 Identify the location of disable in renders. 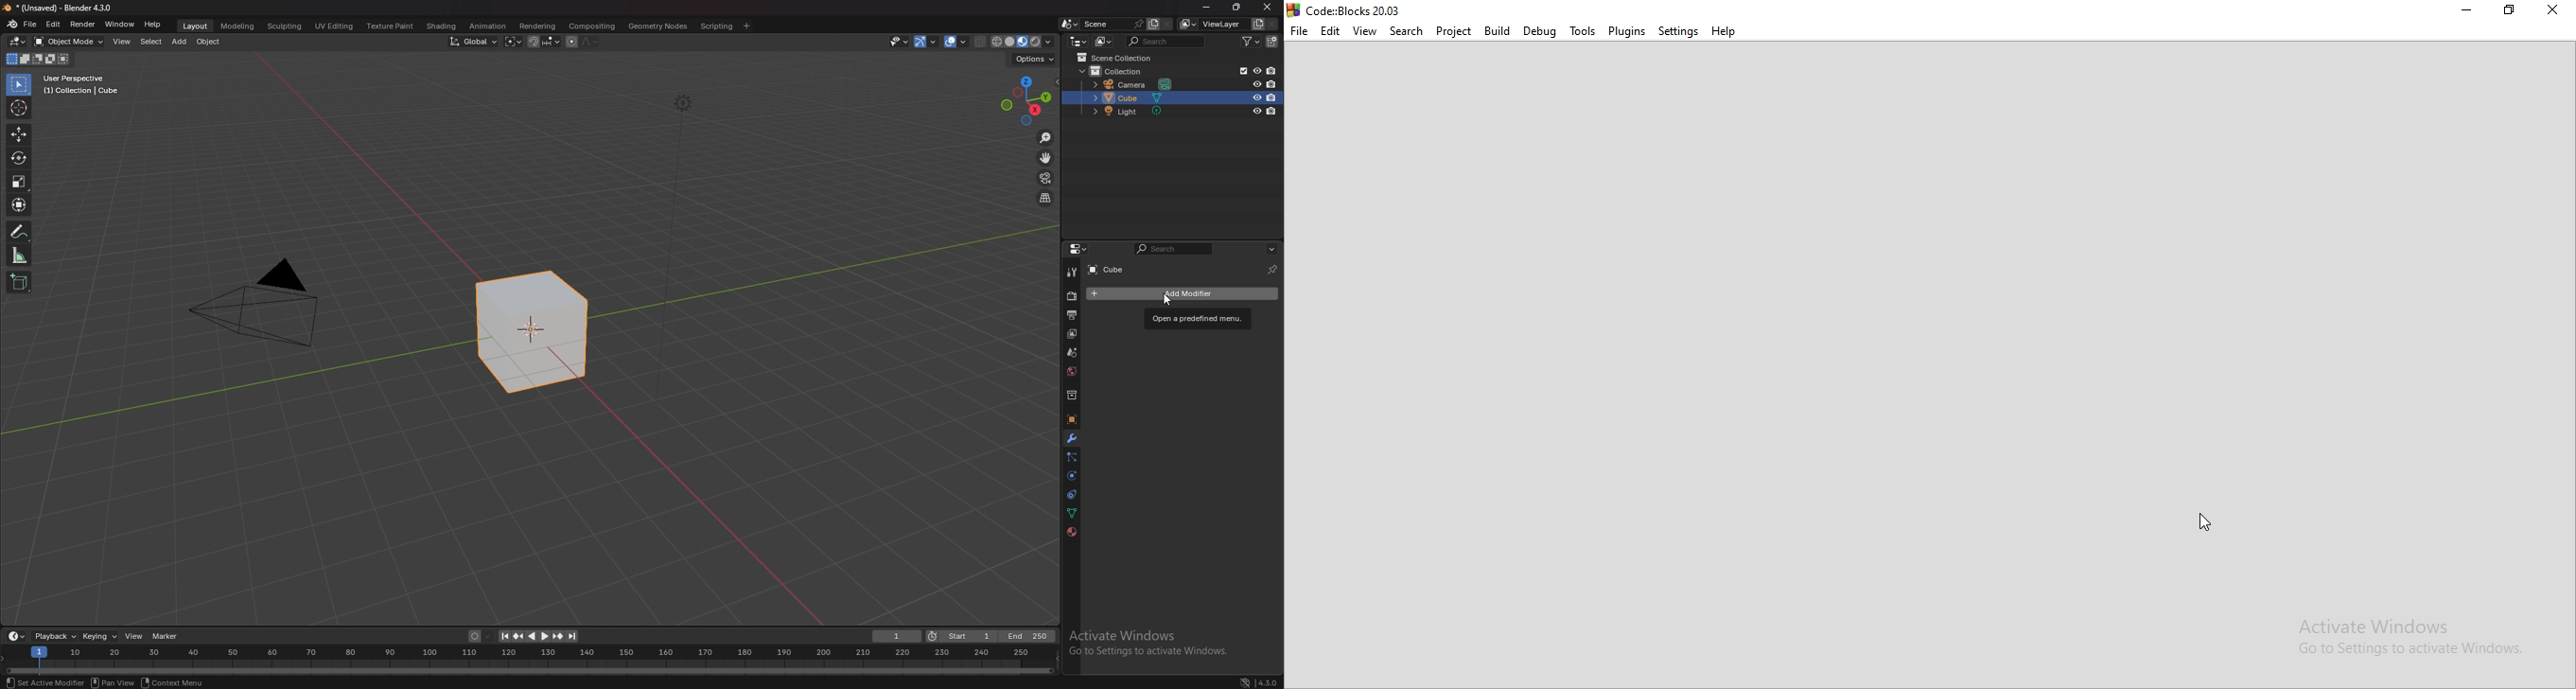
(1273, 110).